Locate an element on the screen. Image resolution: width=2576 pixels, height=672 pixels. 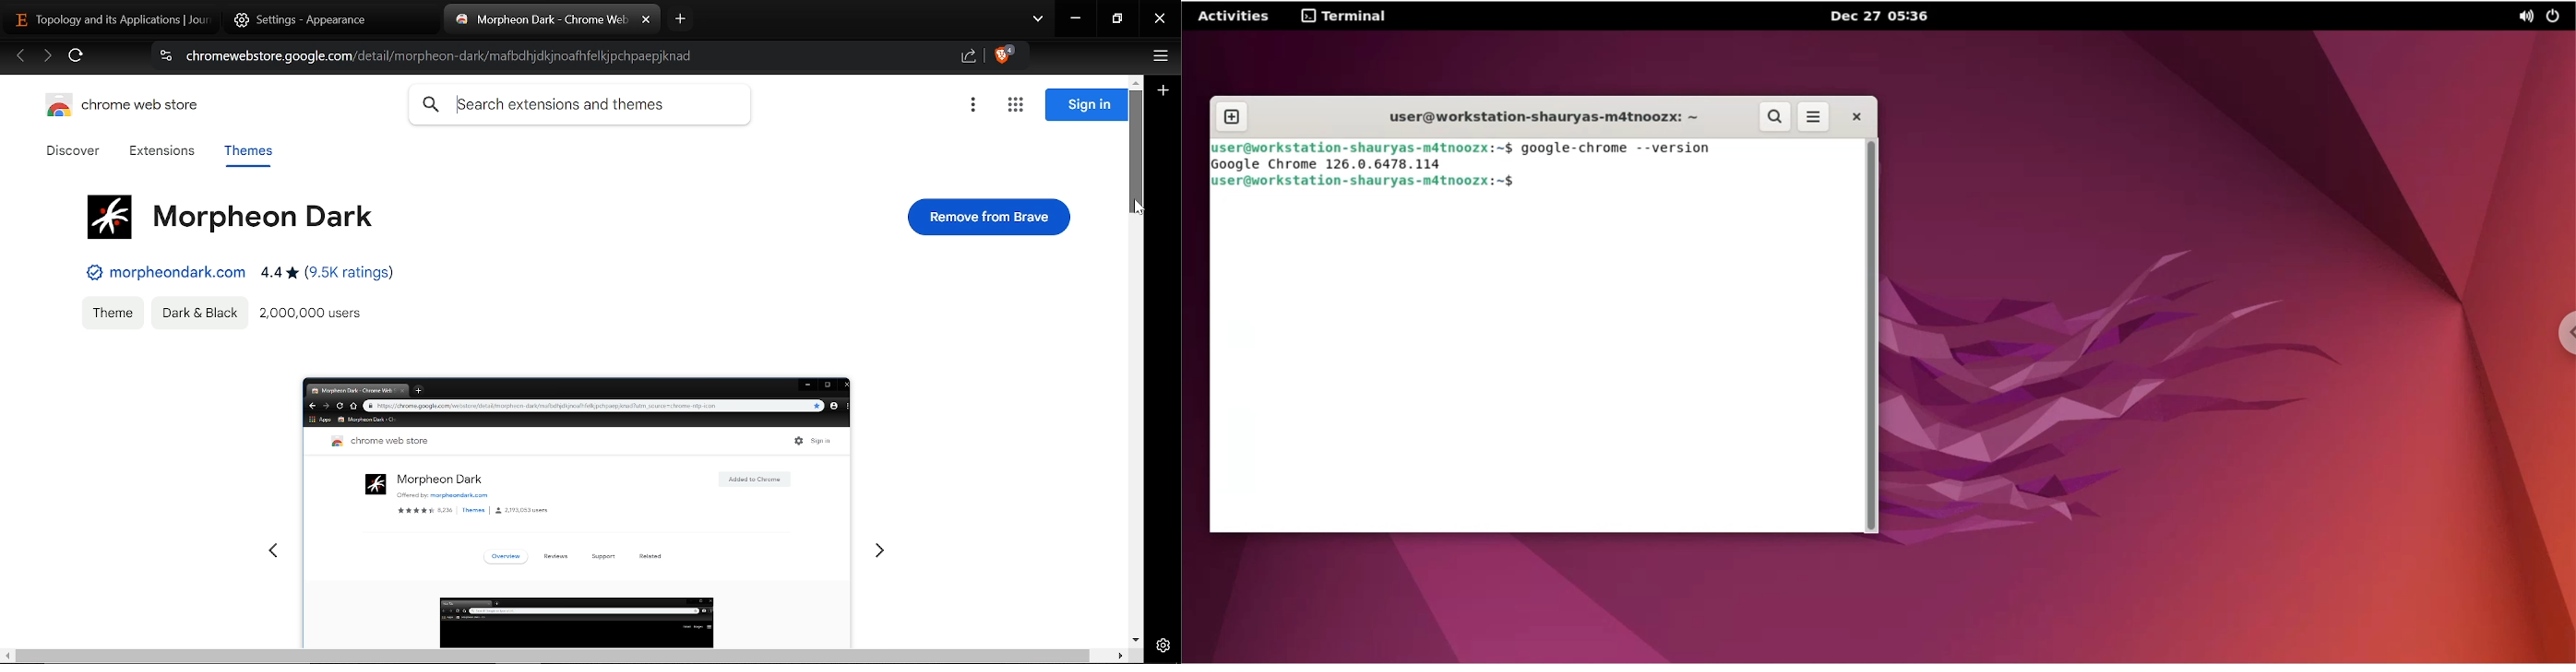
cursor is located at coordinates (1138, 209).